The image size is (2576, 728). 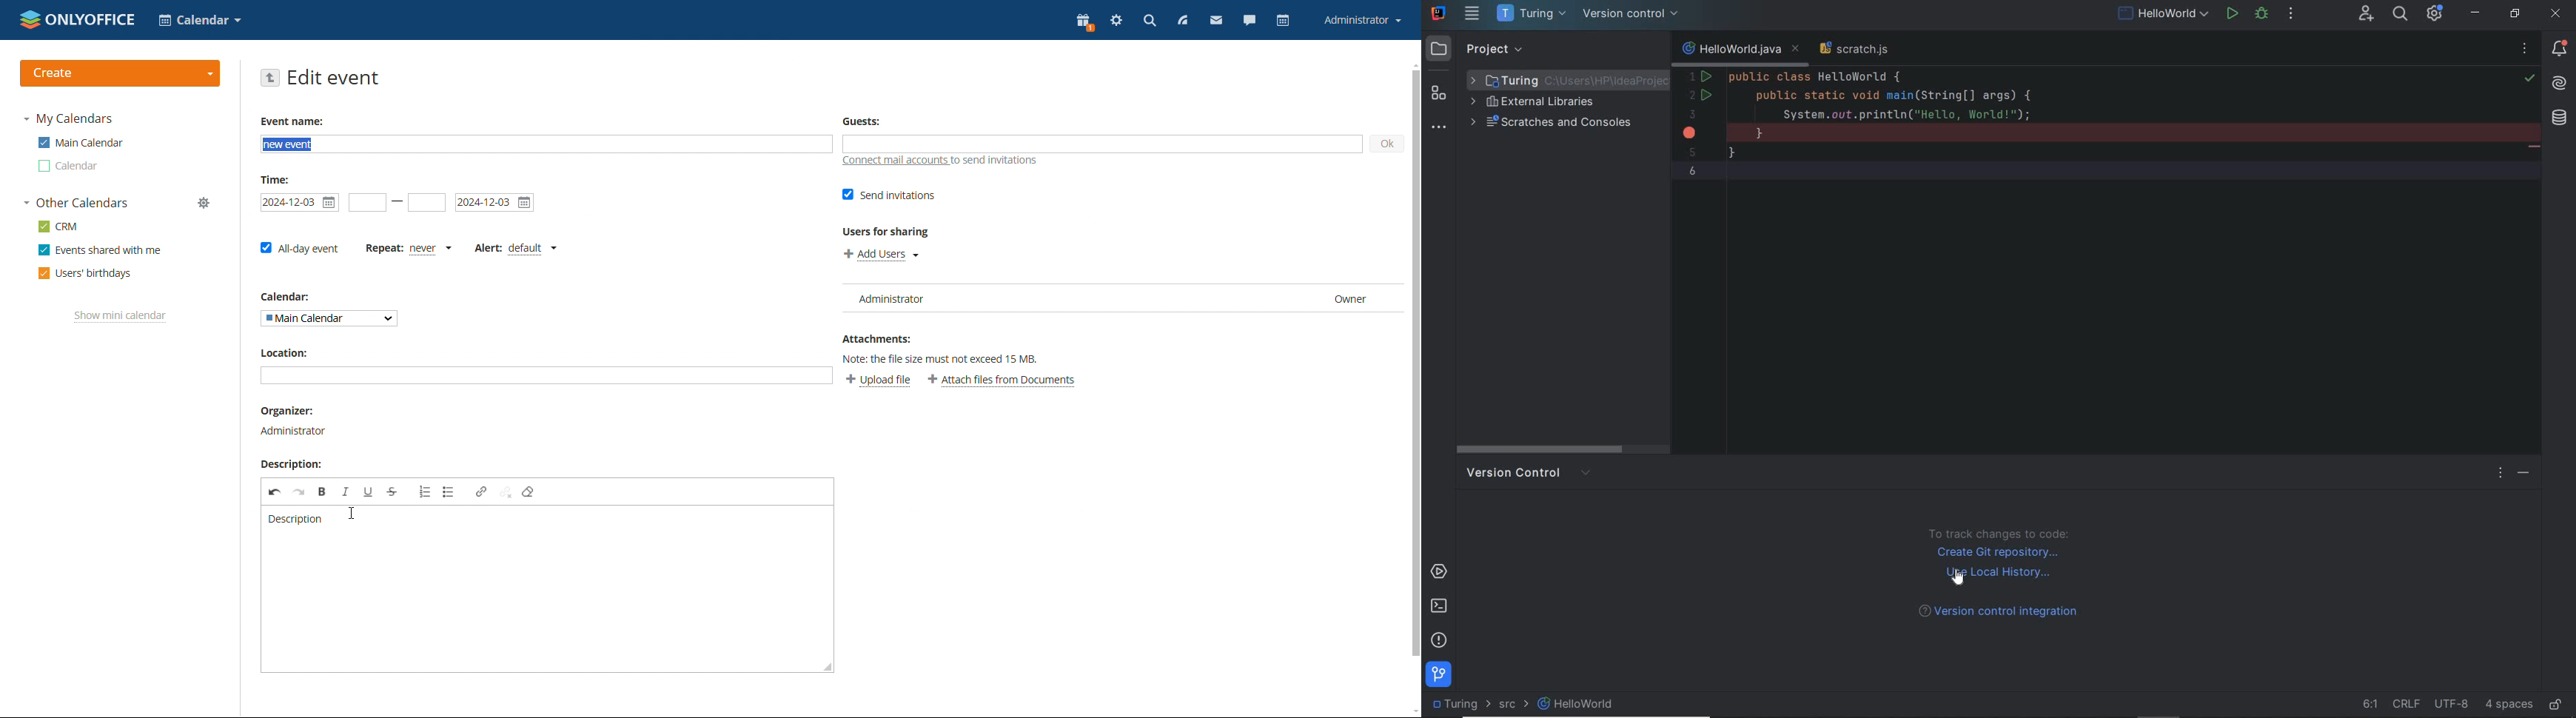 What do you see at coordinates (546, 375) in the screenshot?
I see `add location` at bounding box center [546, 375].